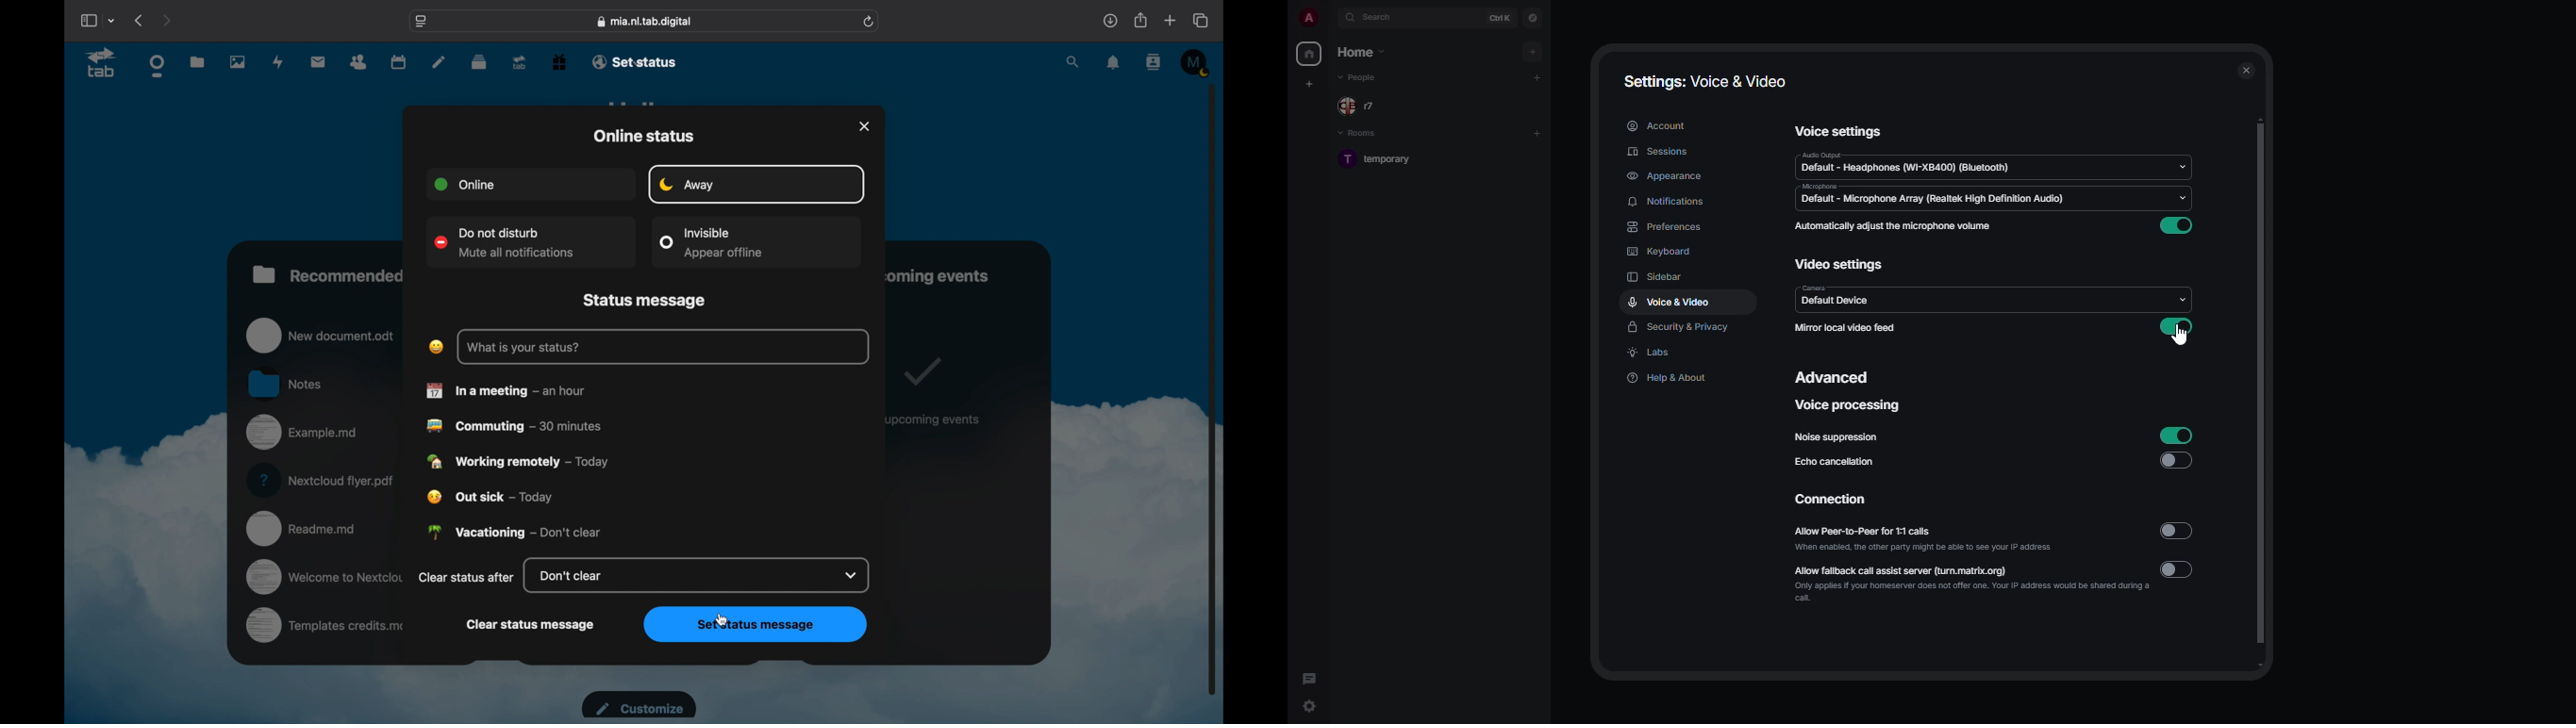 This screenshot has height=728, width=2576. What do you see at coordinates (1171, 21) in the screenshot?
I see `new tab` at bounding box center [1171, 21].